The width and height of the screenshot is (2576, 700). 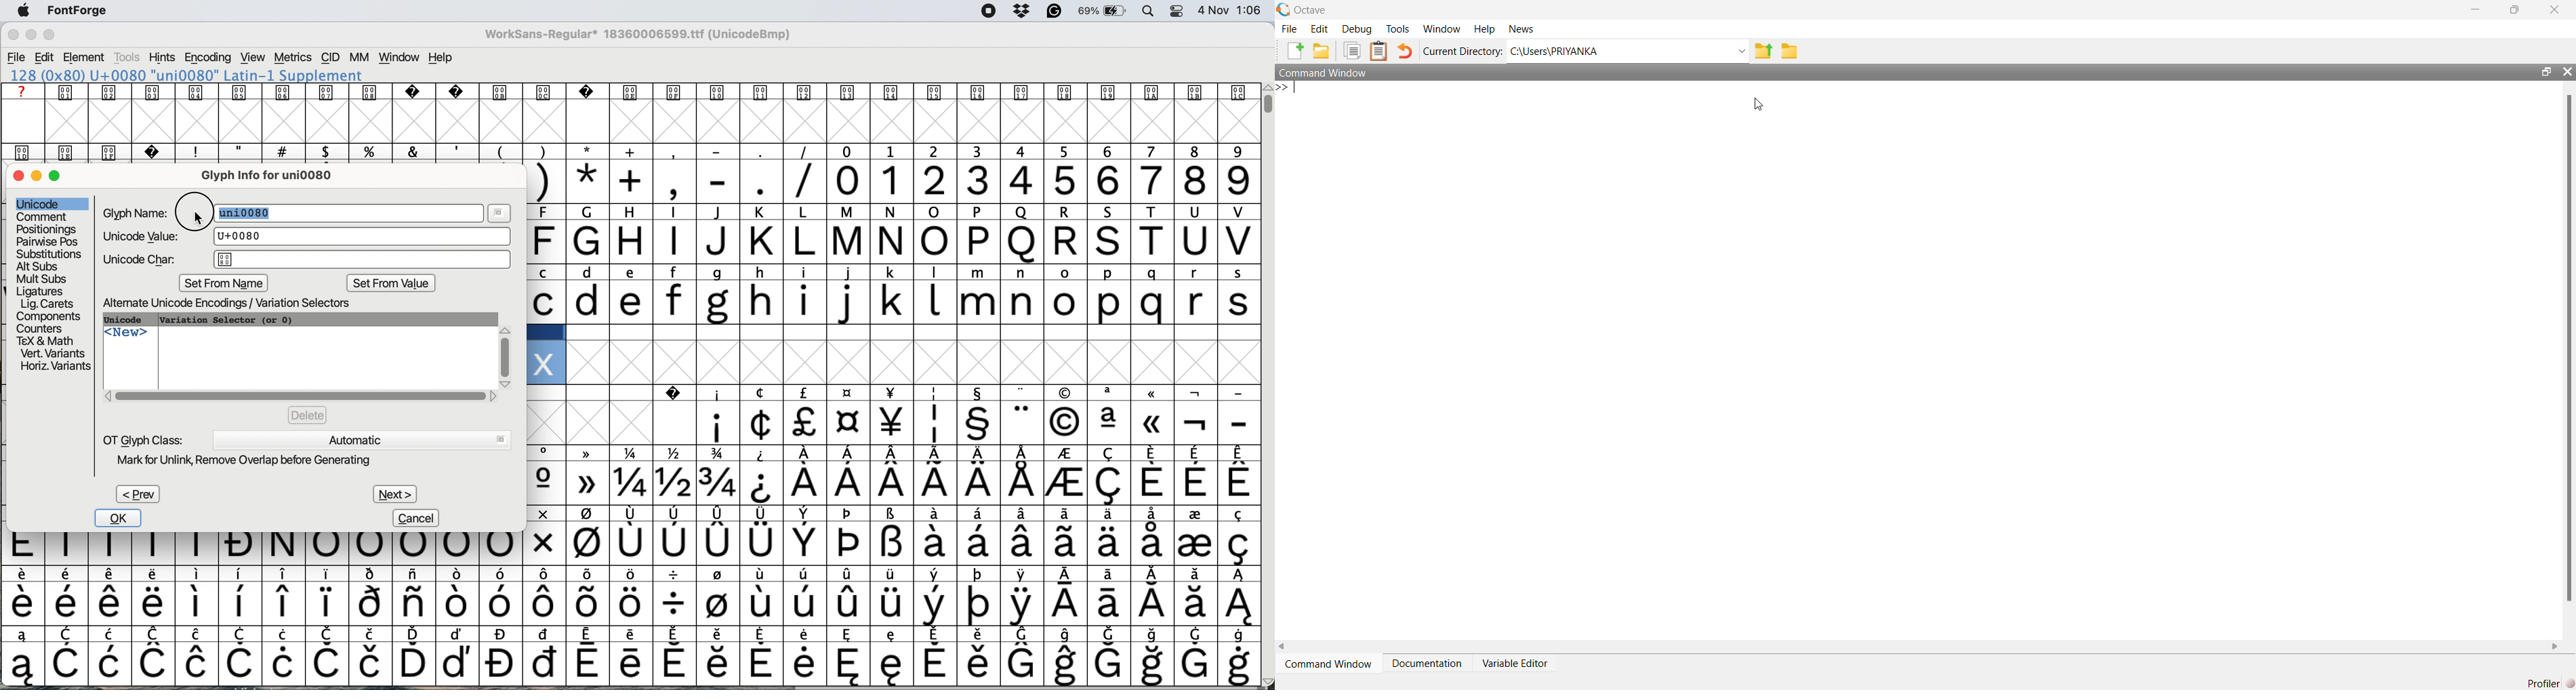 What do you see at coordinates (1464, 52) in the screenshot?
I see `current directory:` at bounding box center [1464, 52].